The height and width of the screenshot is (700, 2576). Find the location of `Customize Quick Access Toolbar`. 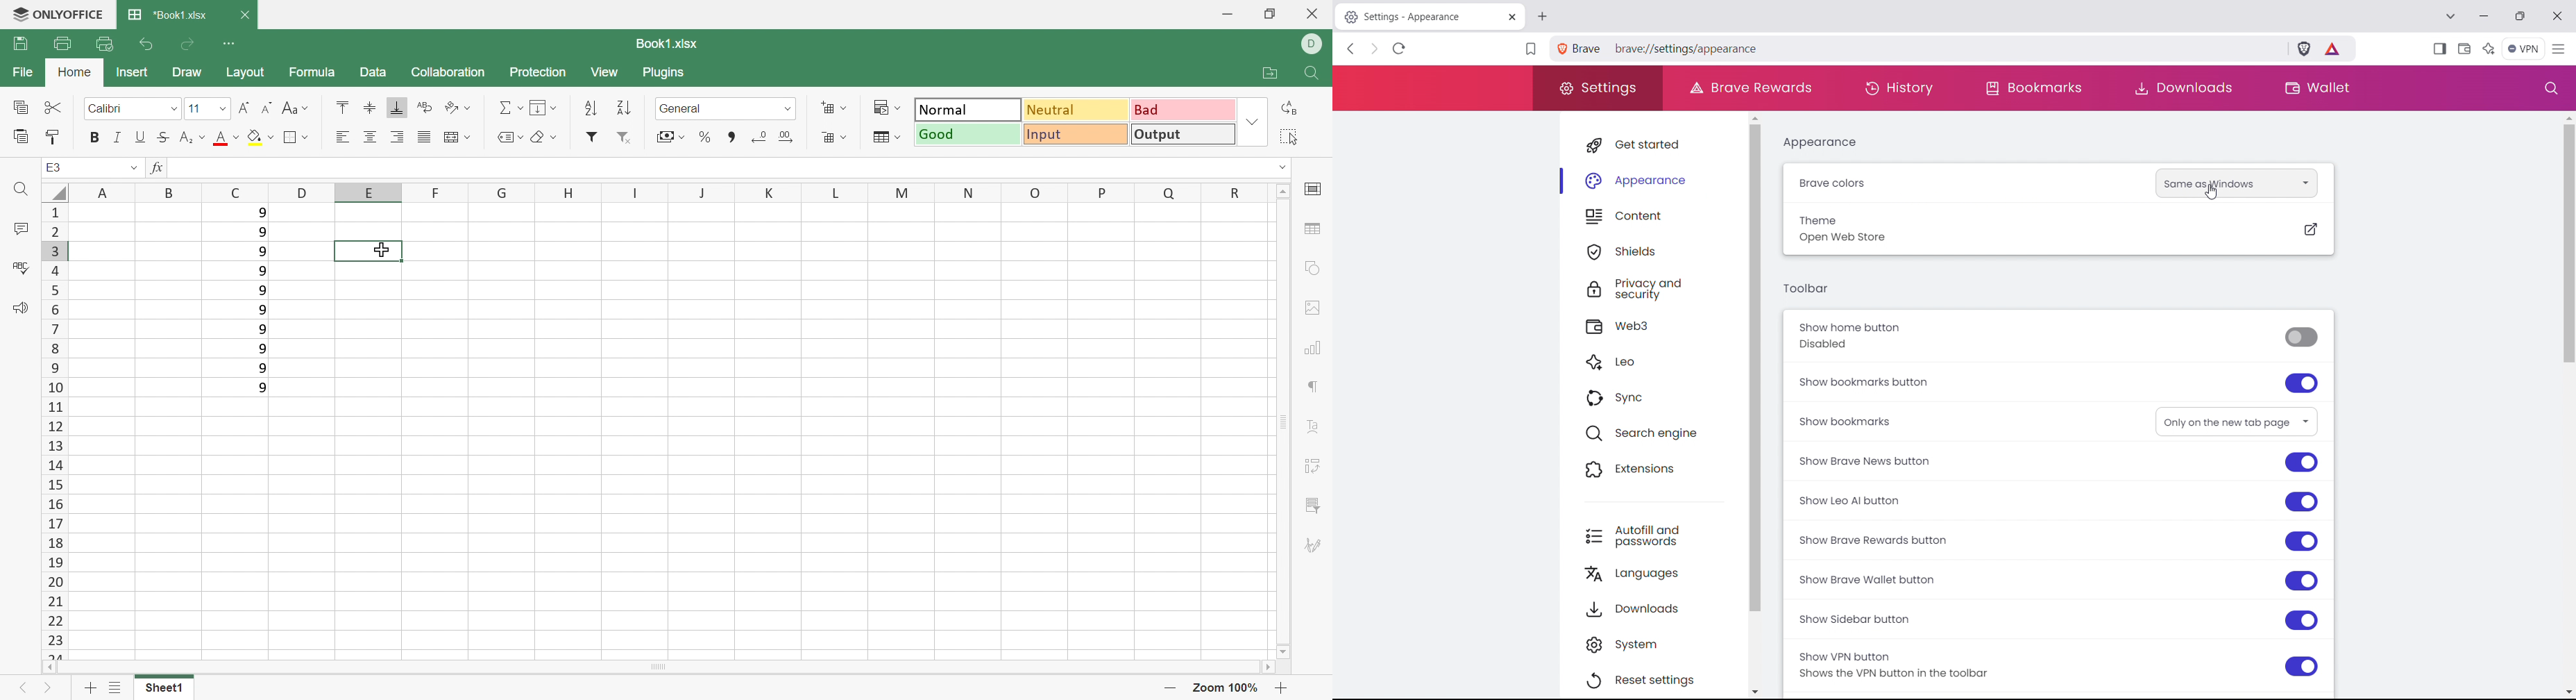

Customize Quick Access Toolbar is located at coordinates (228, 42).